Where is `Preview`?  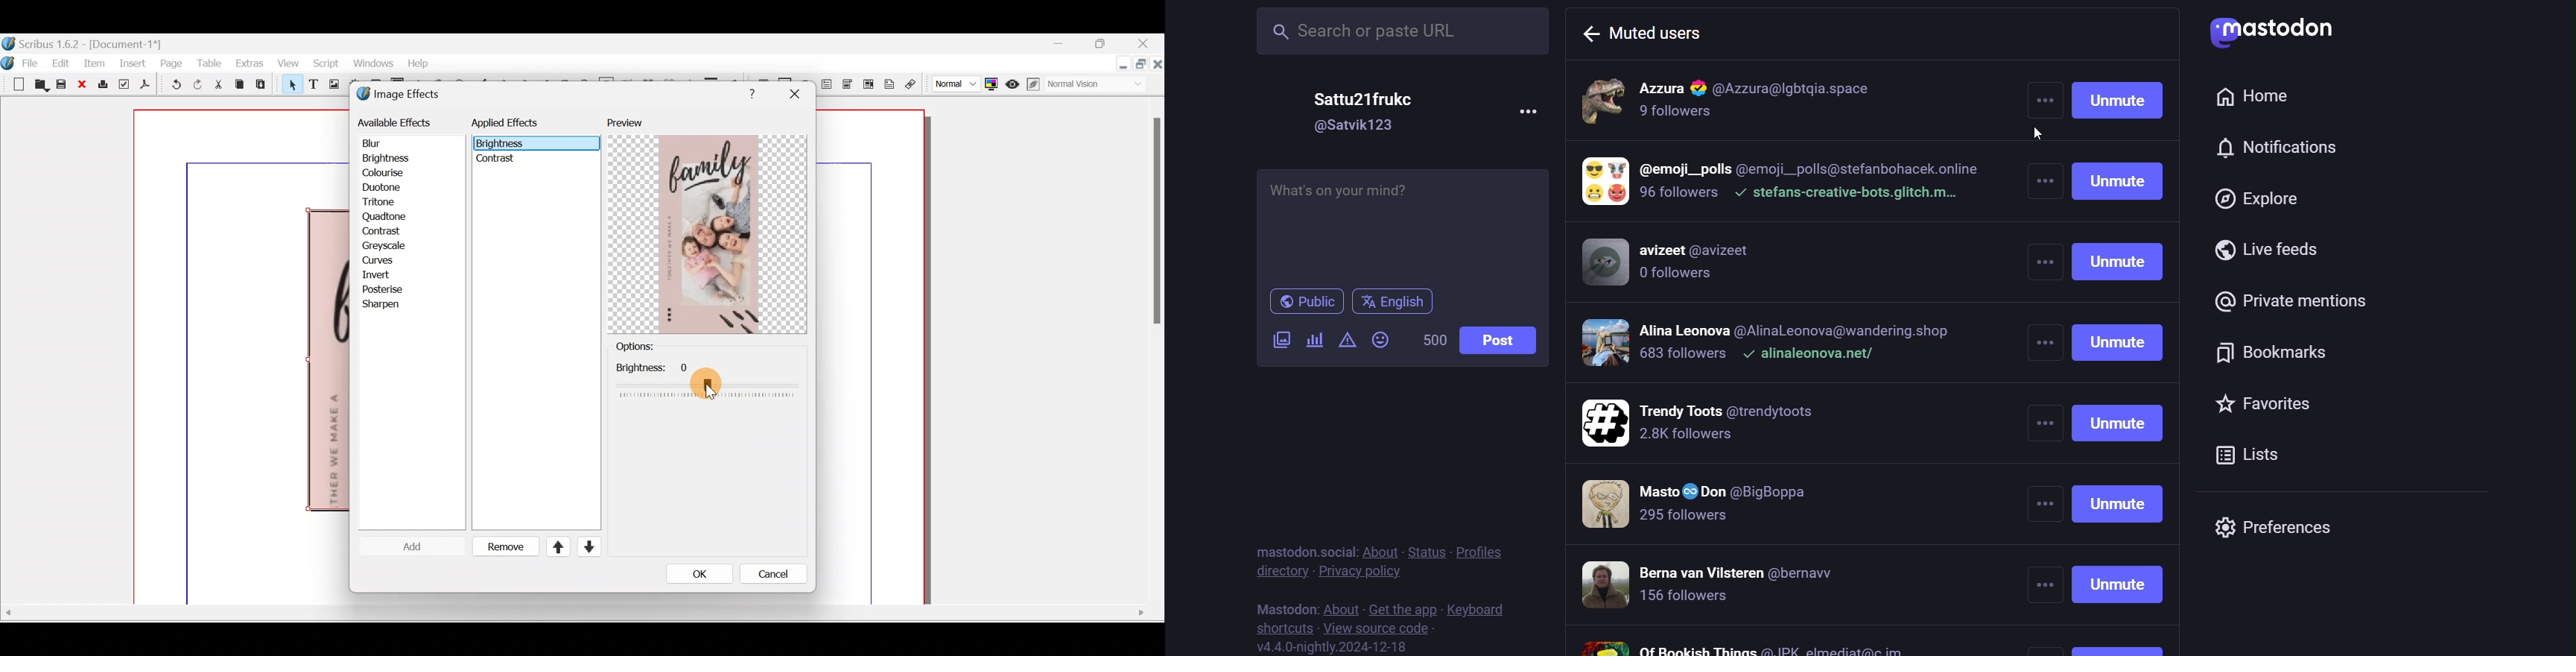
Preview is located at coordinates (707, 225).